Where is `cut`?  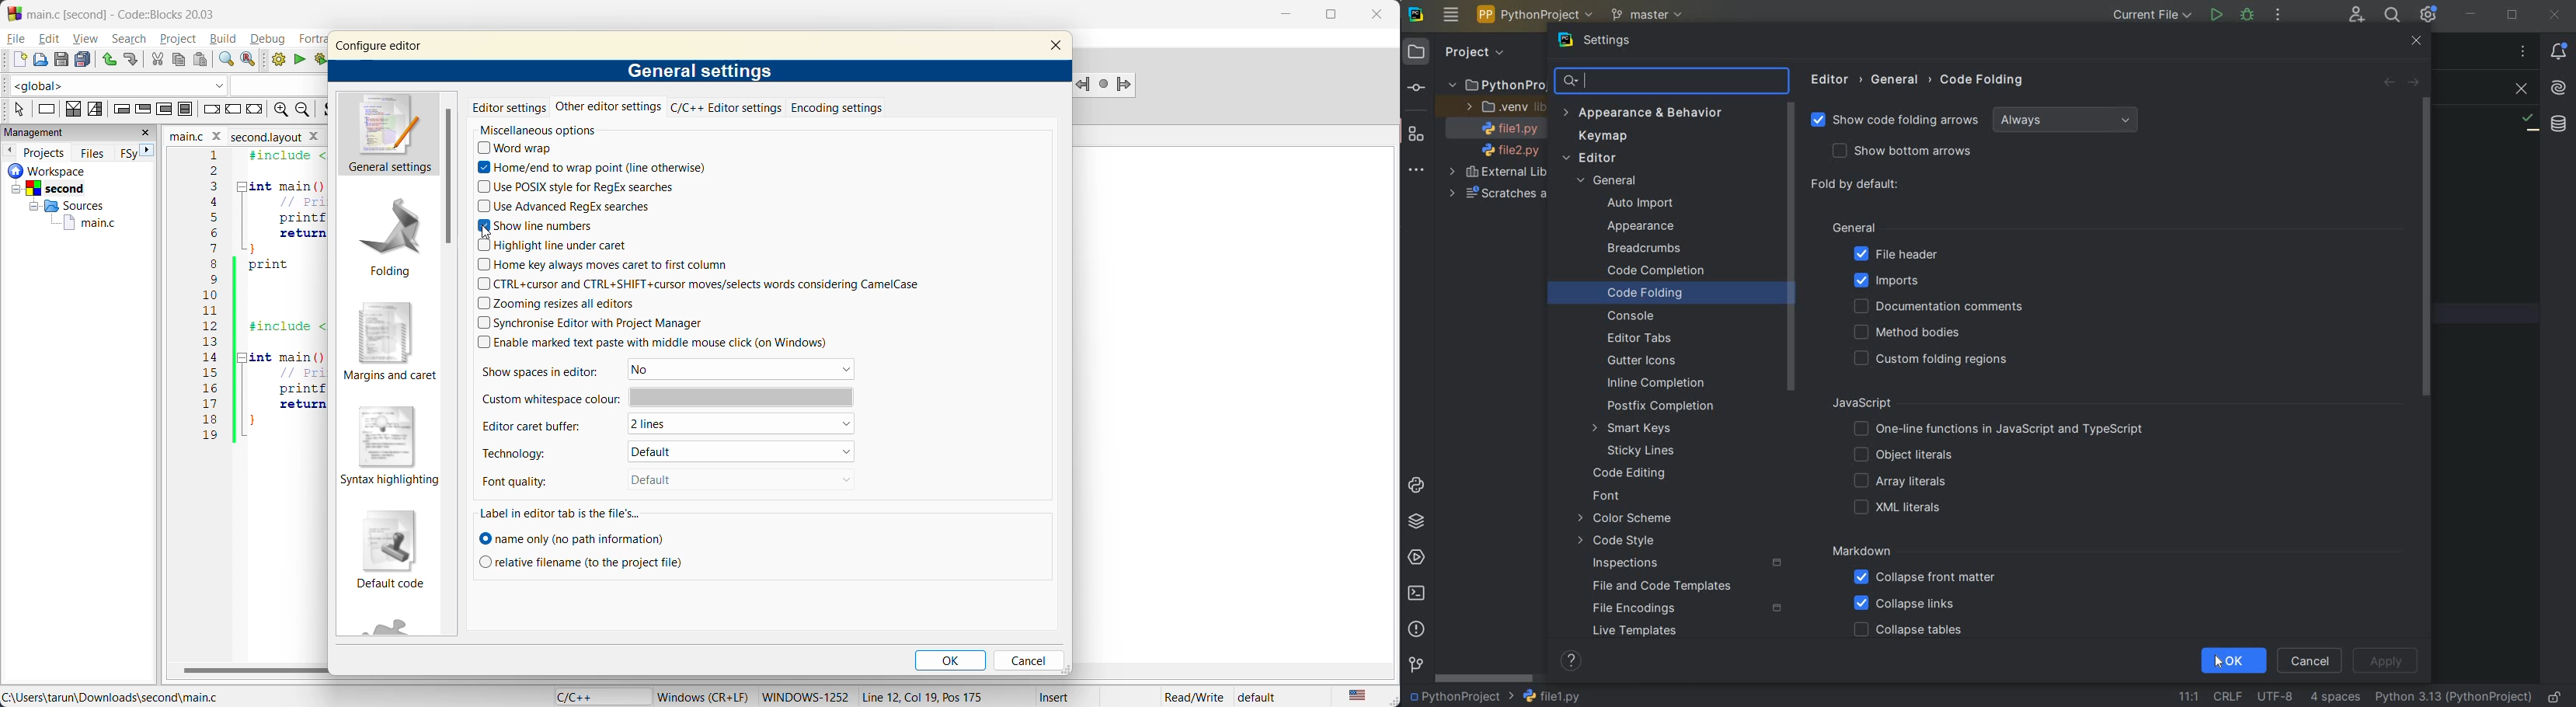 cut is located at coordinates (155, 59).